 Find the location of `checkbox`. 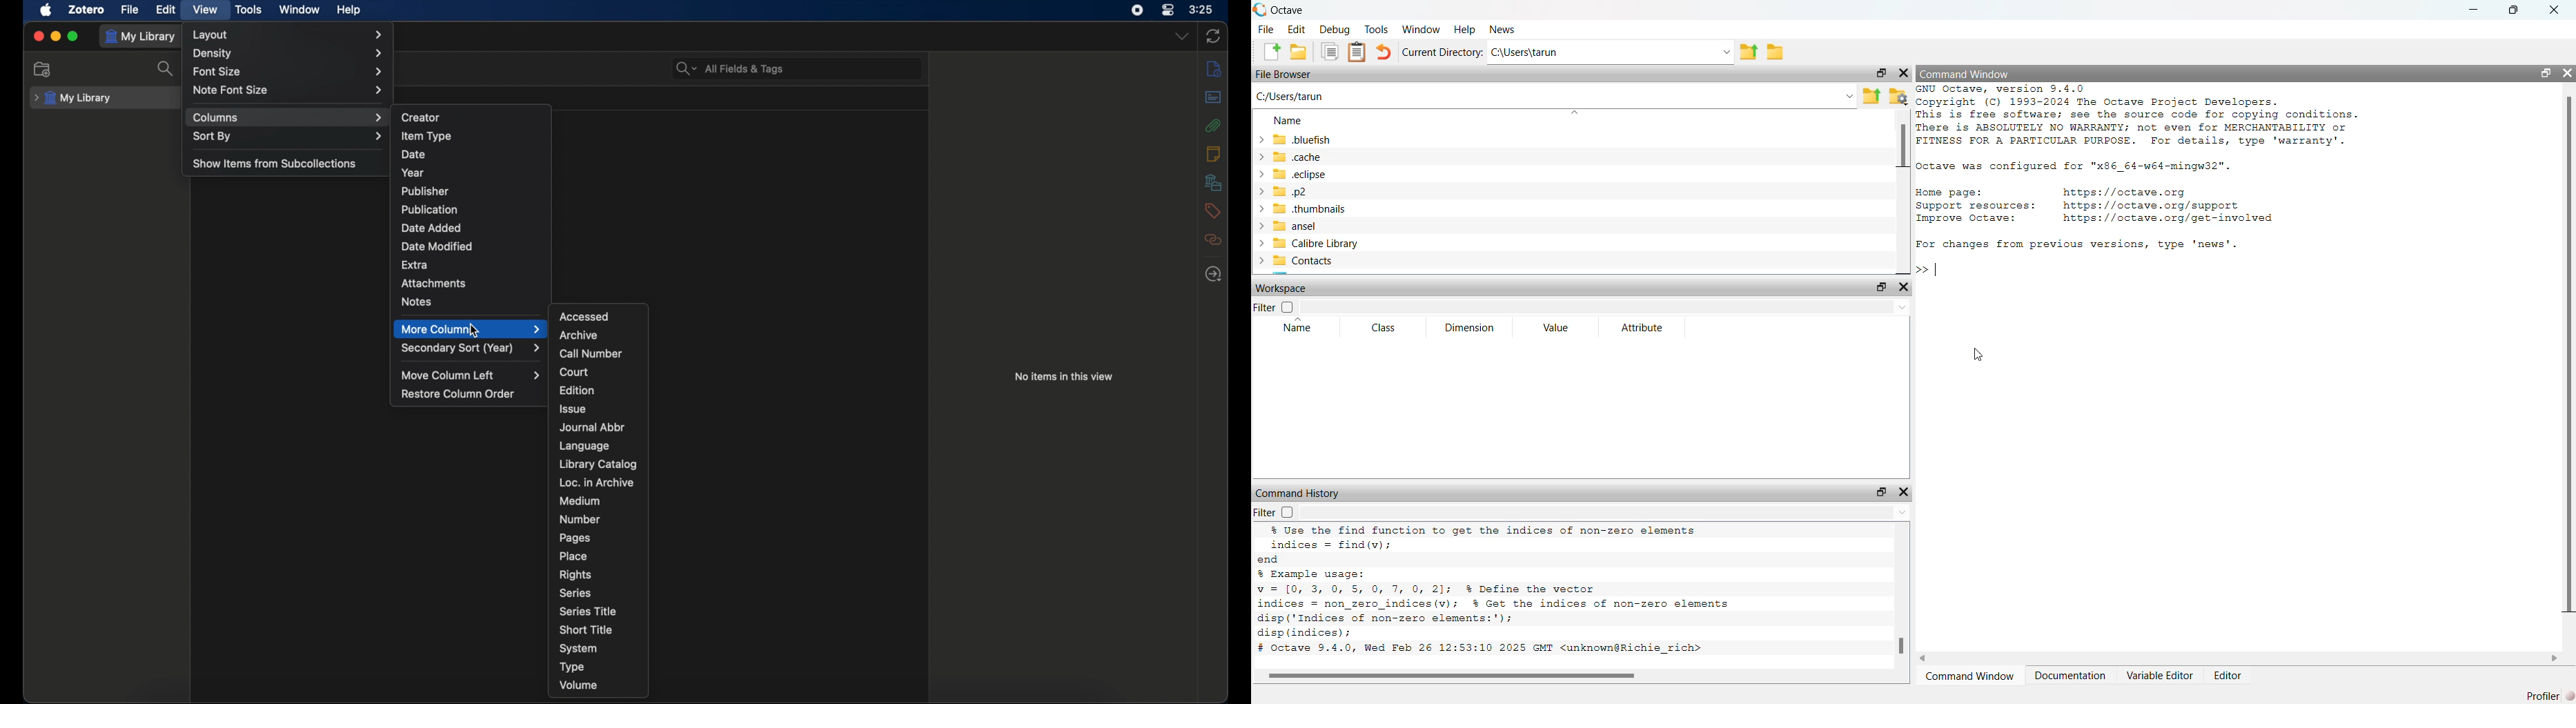

checkbox is located at coordinates (1291, 512).